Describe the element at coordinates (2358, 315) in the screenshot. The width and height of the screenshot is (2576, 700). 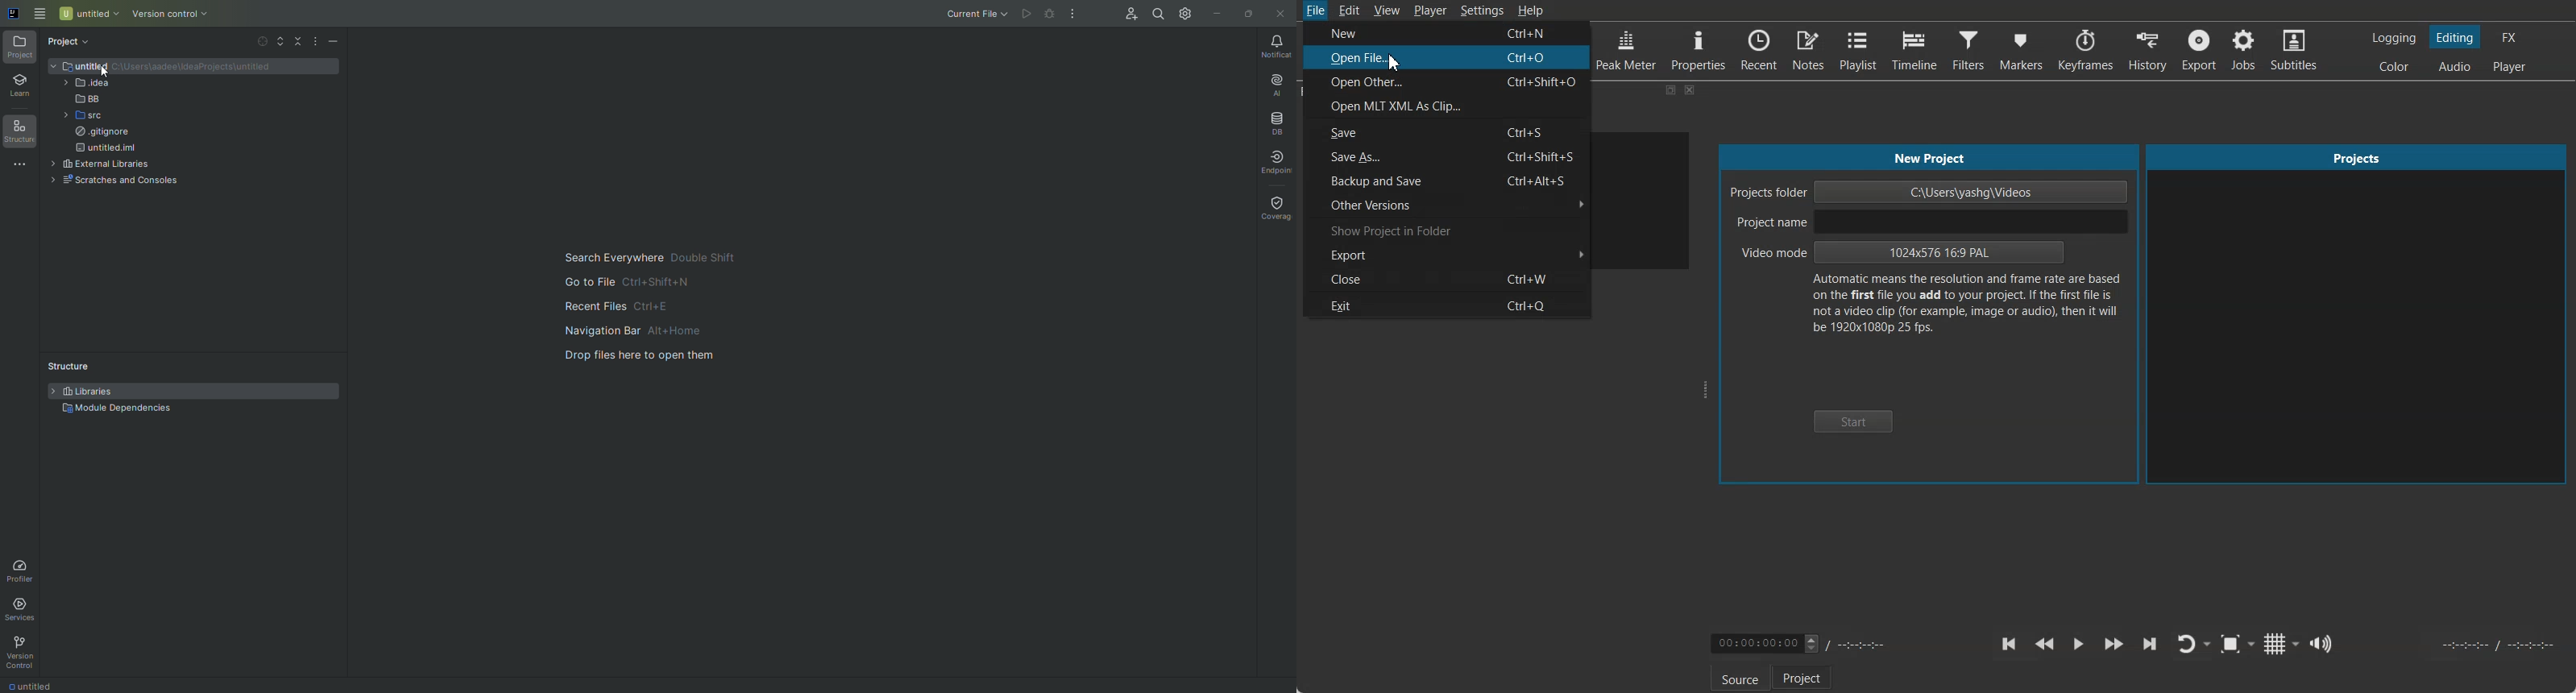
I see `Project Preview` at that location.